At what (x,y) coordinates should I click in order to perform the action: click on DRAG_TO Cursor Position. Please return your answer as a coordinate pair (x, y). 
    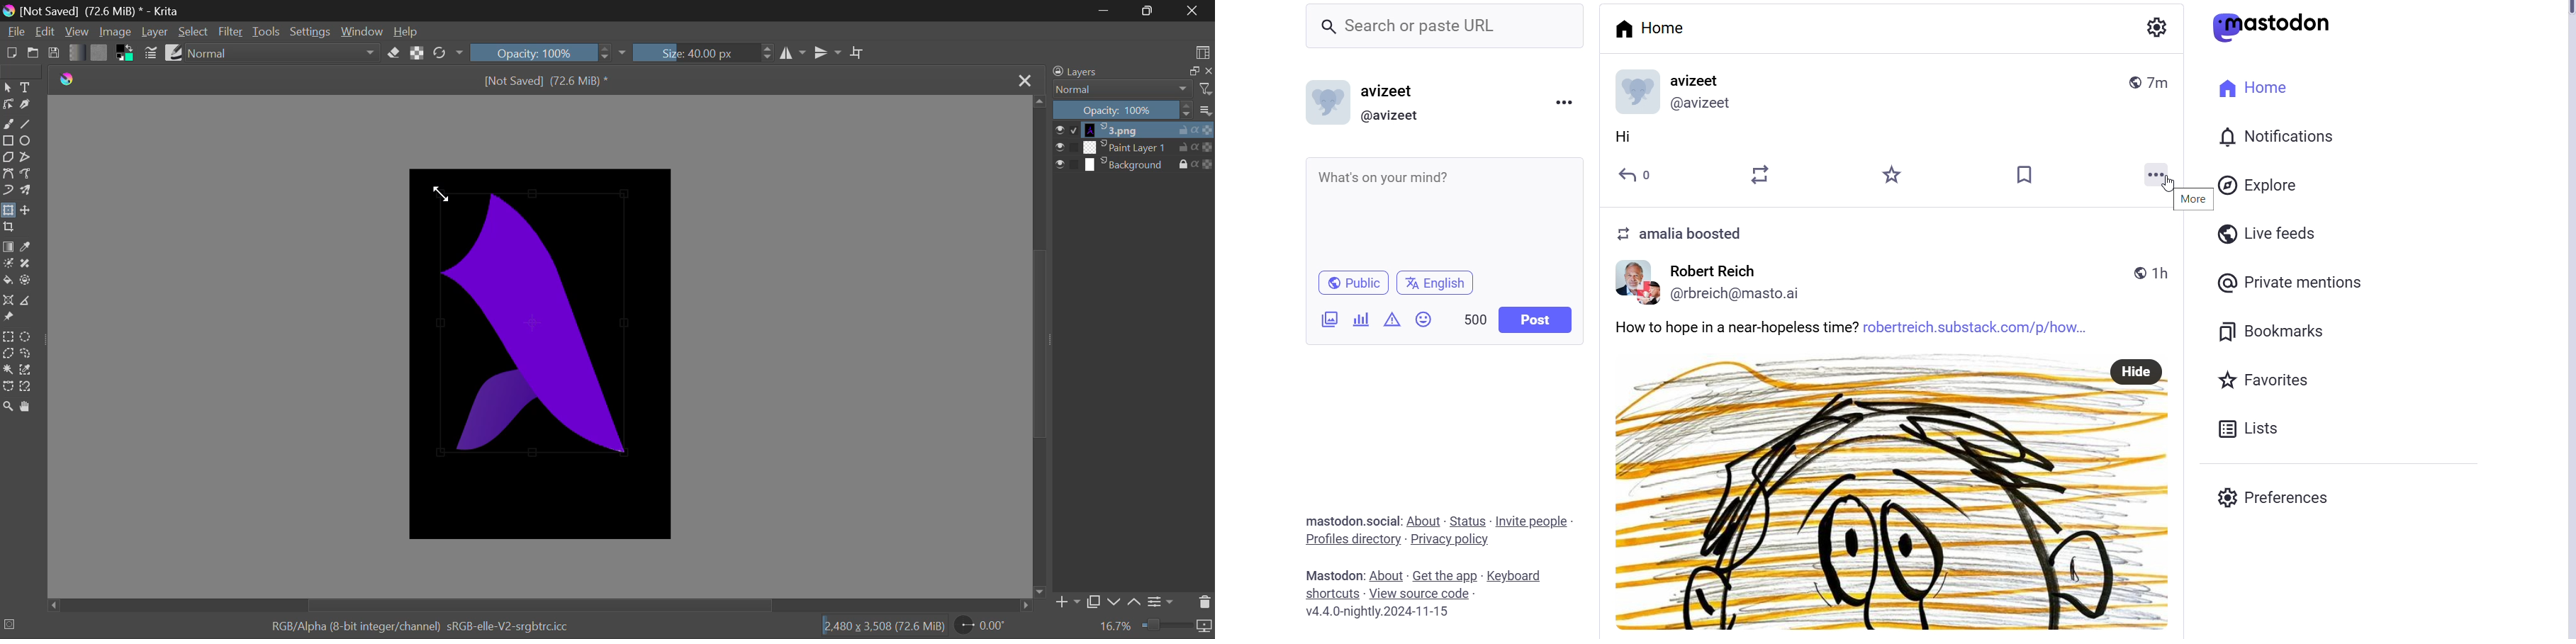
    Looking at the image, I should click on (443, 194).